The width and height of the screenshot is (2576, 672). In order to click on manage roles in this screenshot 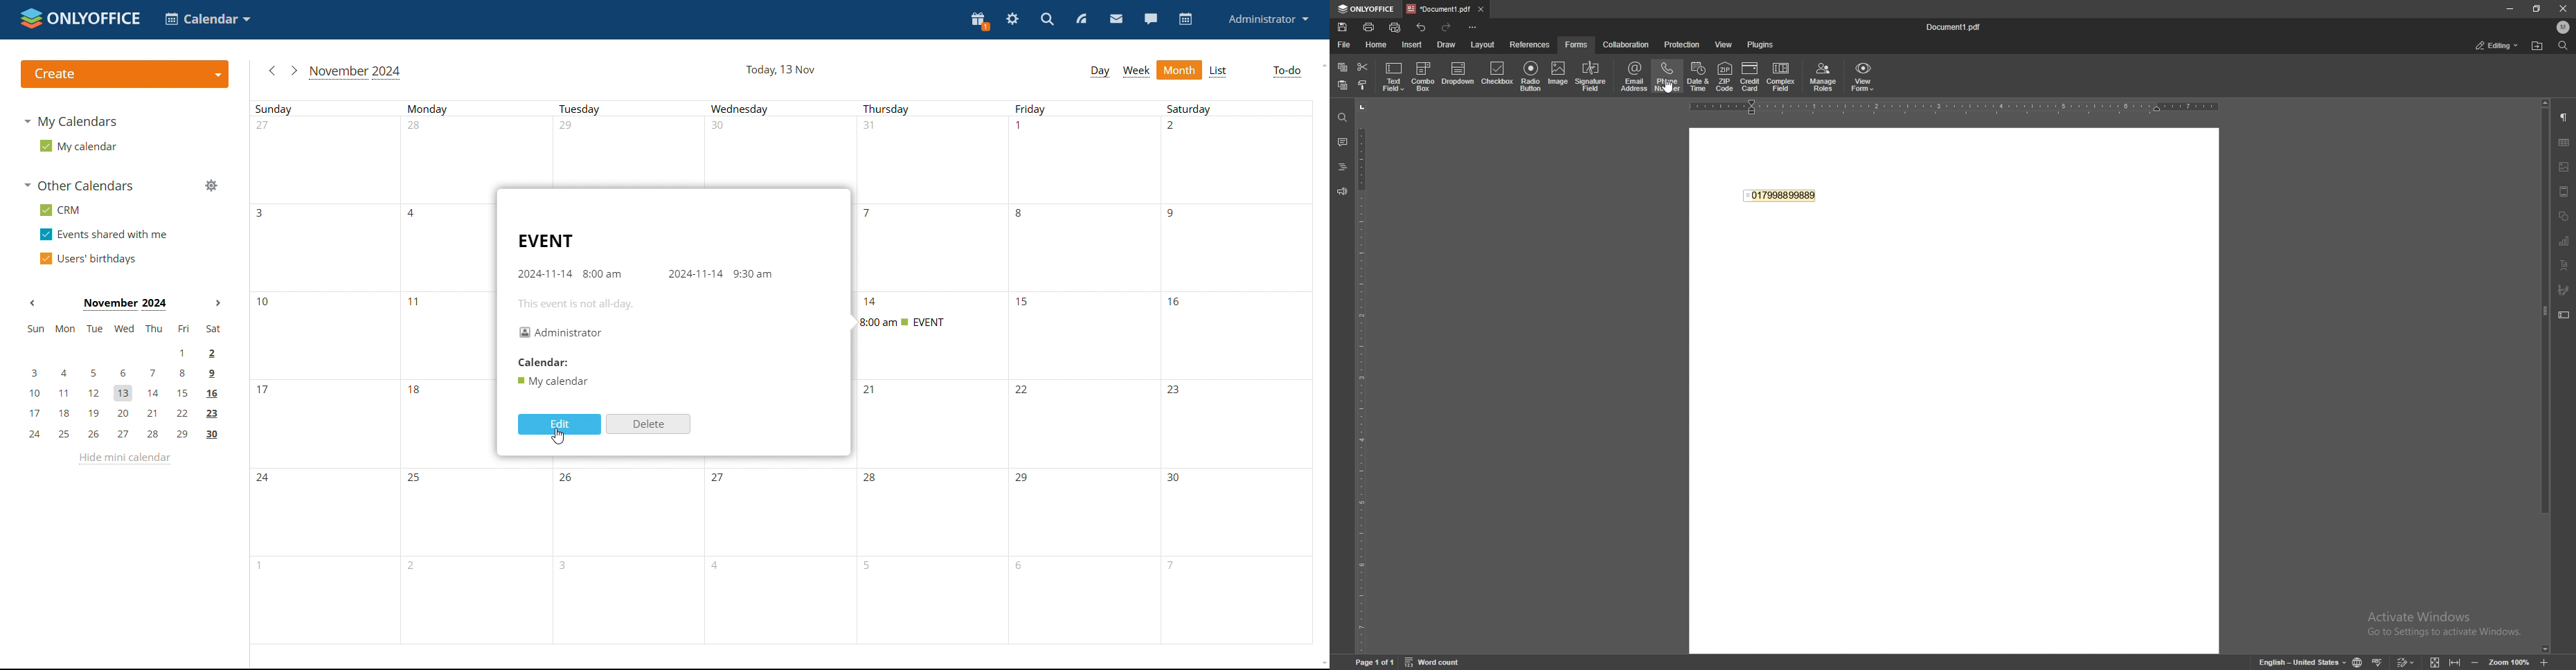, I will do `click(1824, 78)`.